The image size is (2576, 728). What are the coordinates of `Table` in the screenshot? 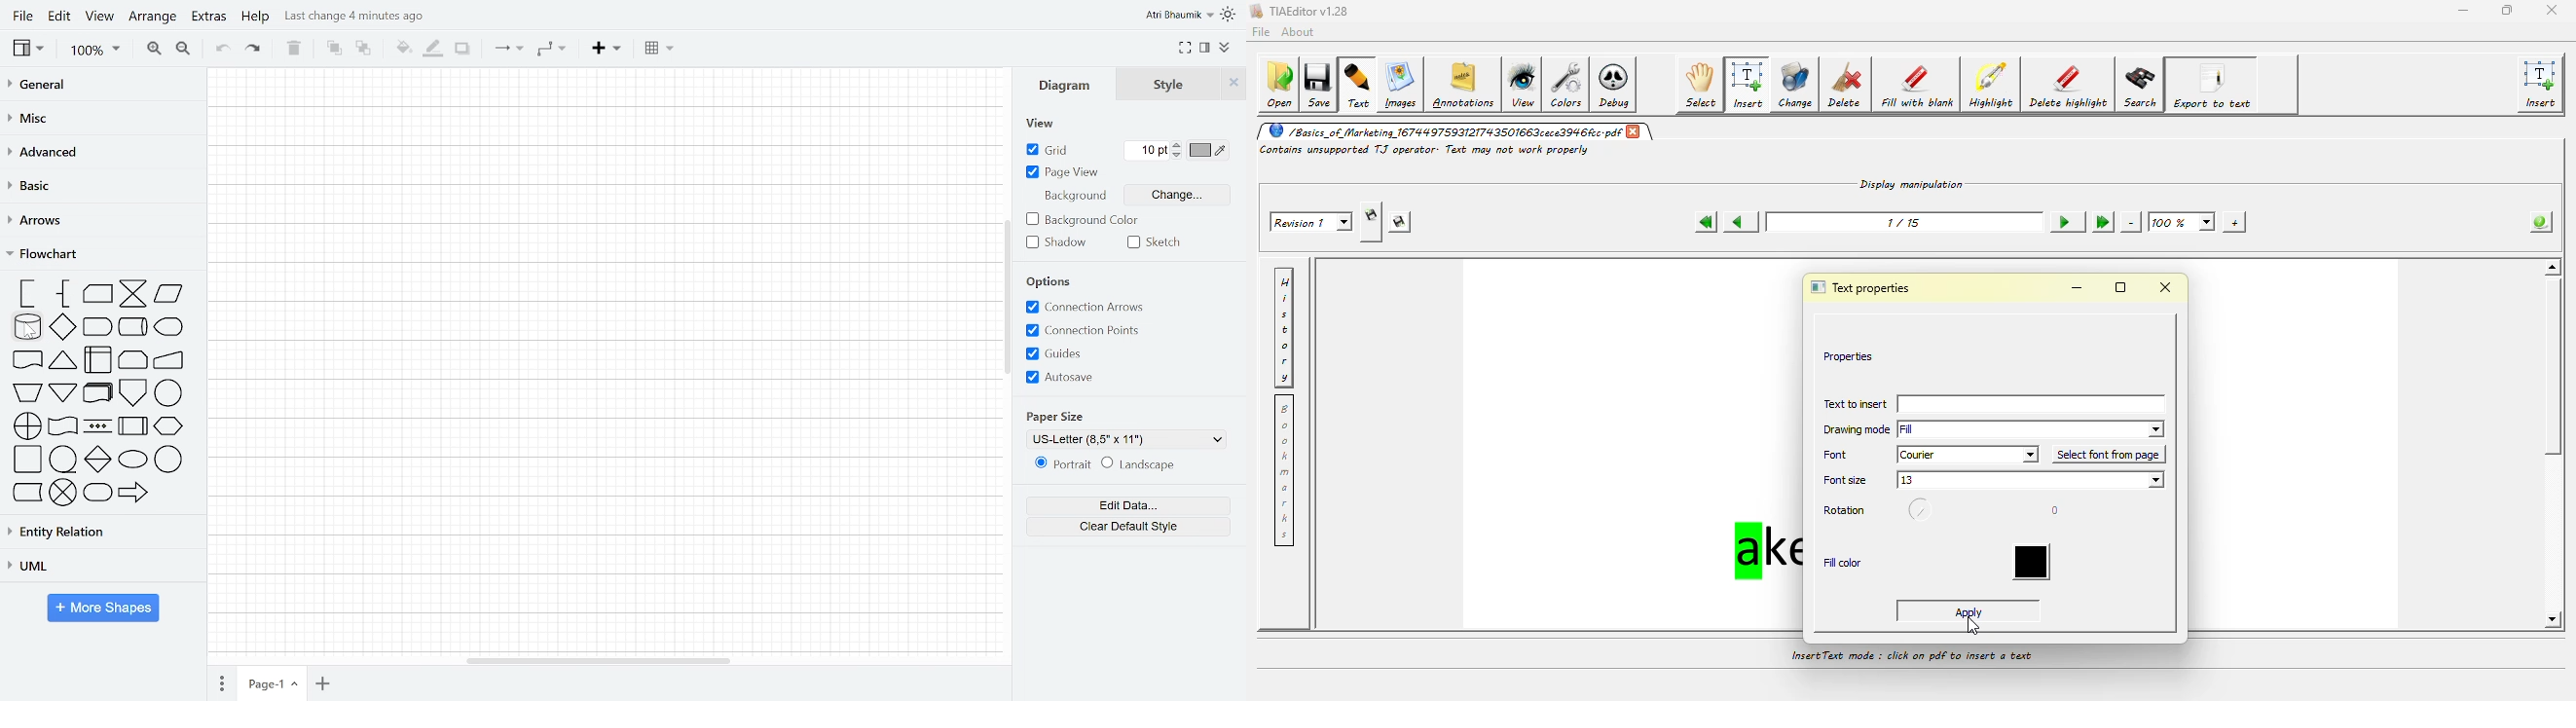 It's located at (658, 48).